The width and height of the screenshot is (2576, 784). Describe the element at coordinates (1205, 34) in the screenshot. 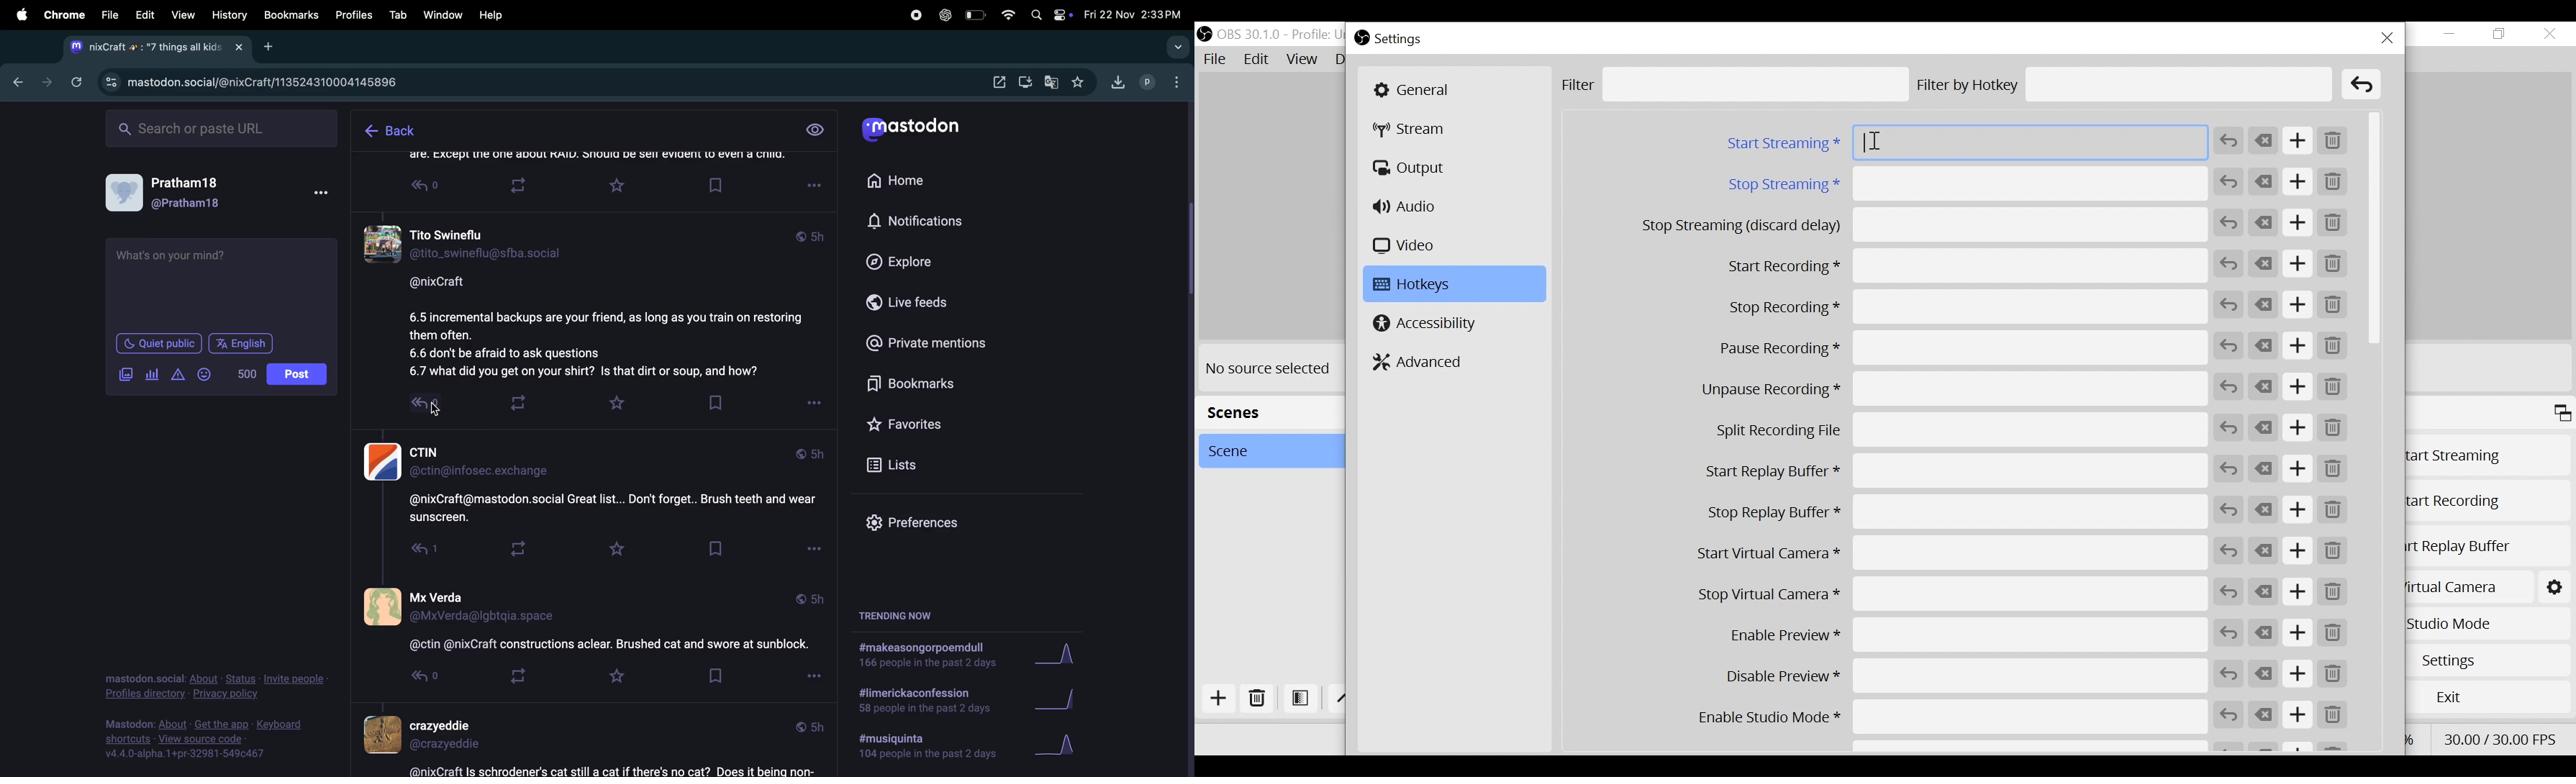

I see `OBS Studio Desktop Icon` at that location.